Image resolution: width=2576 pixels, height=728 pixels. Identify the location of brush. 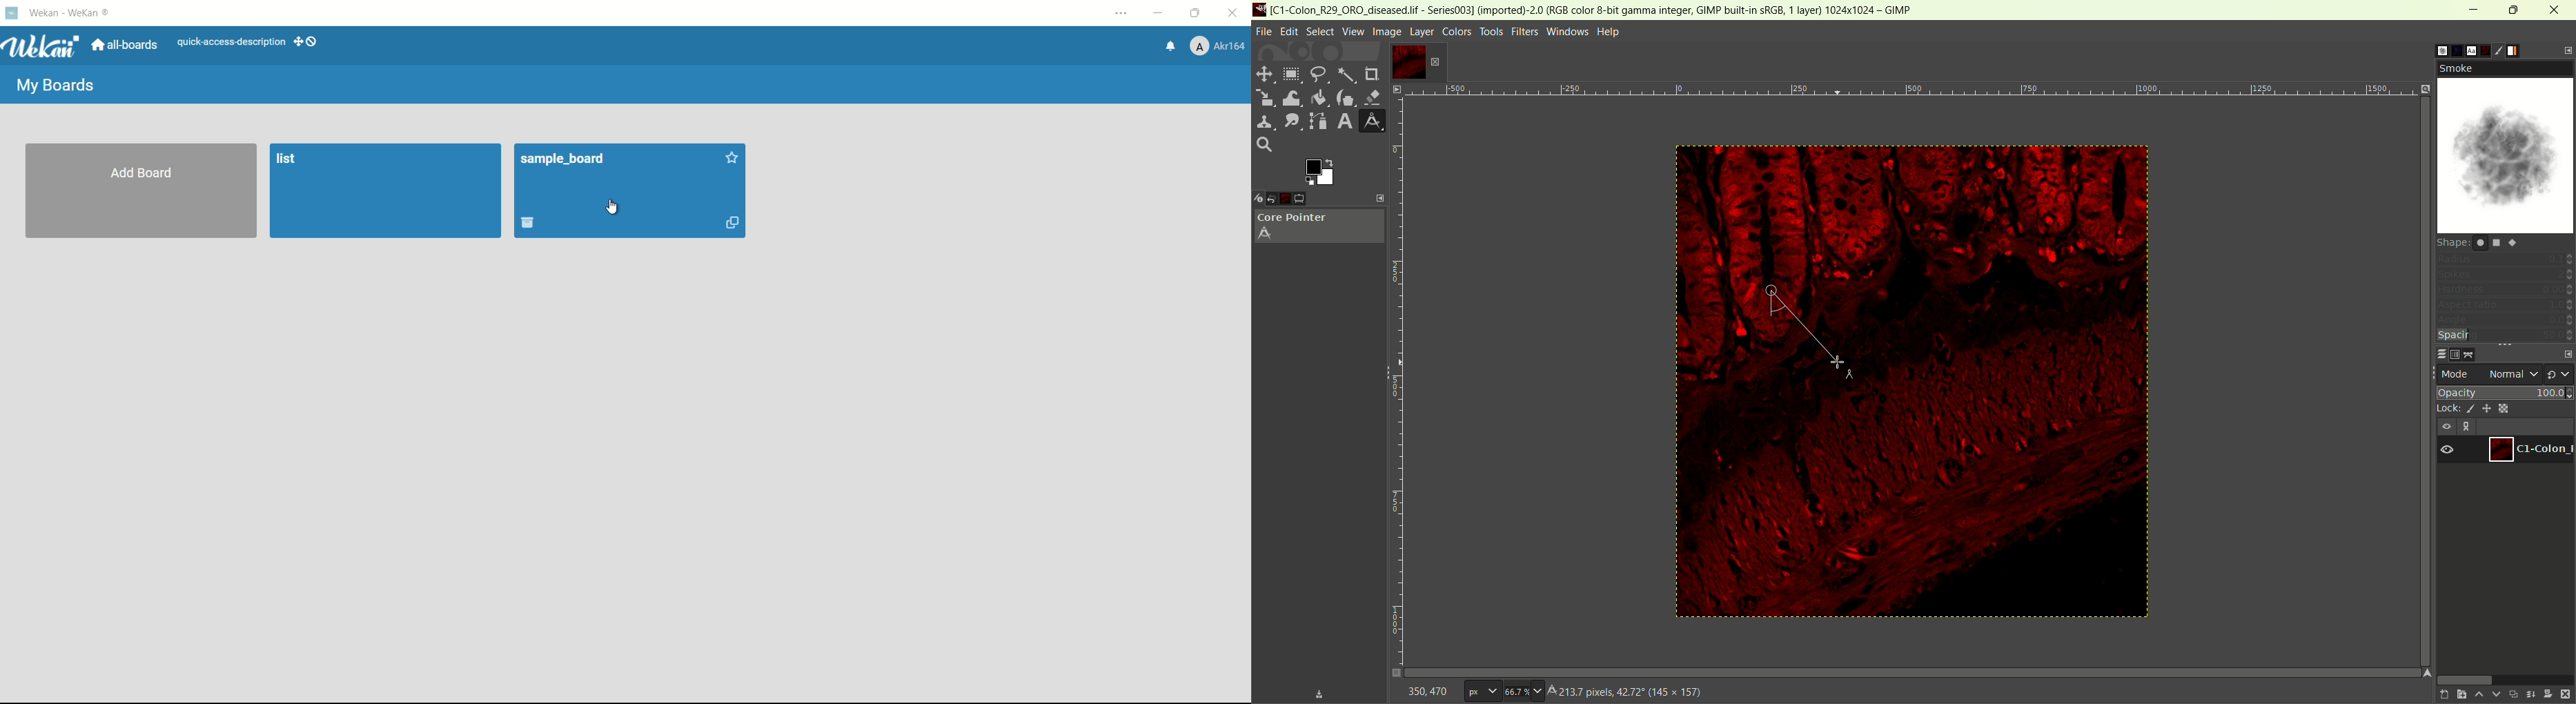
(2430, 50).